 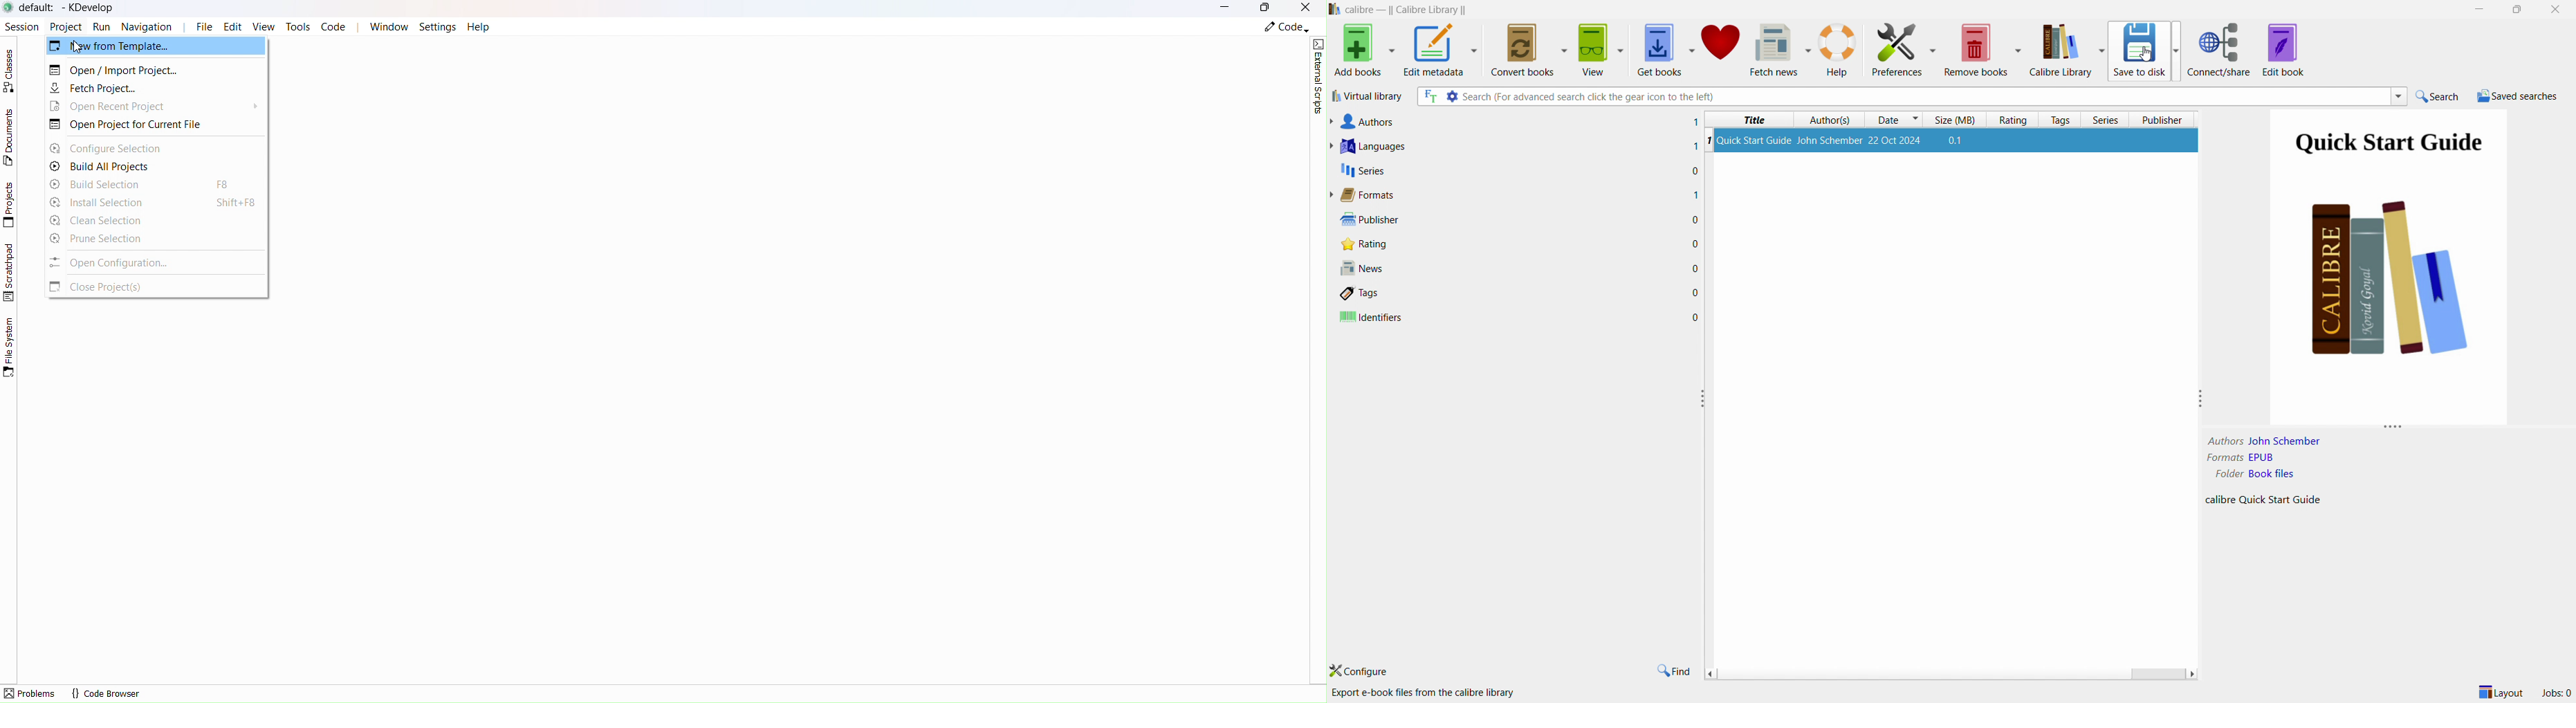 What do you see at coordinates (2515, 9) in the screenshot?
I see `maximize` at bounding box center [2515, 9].